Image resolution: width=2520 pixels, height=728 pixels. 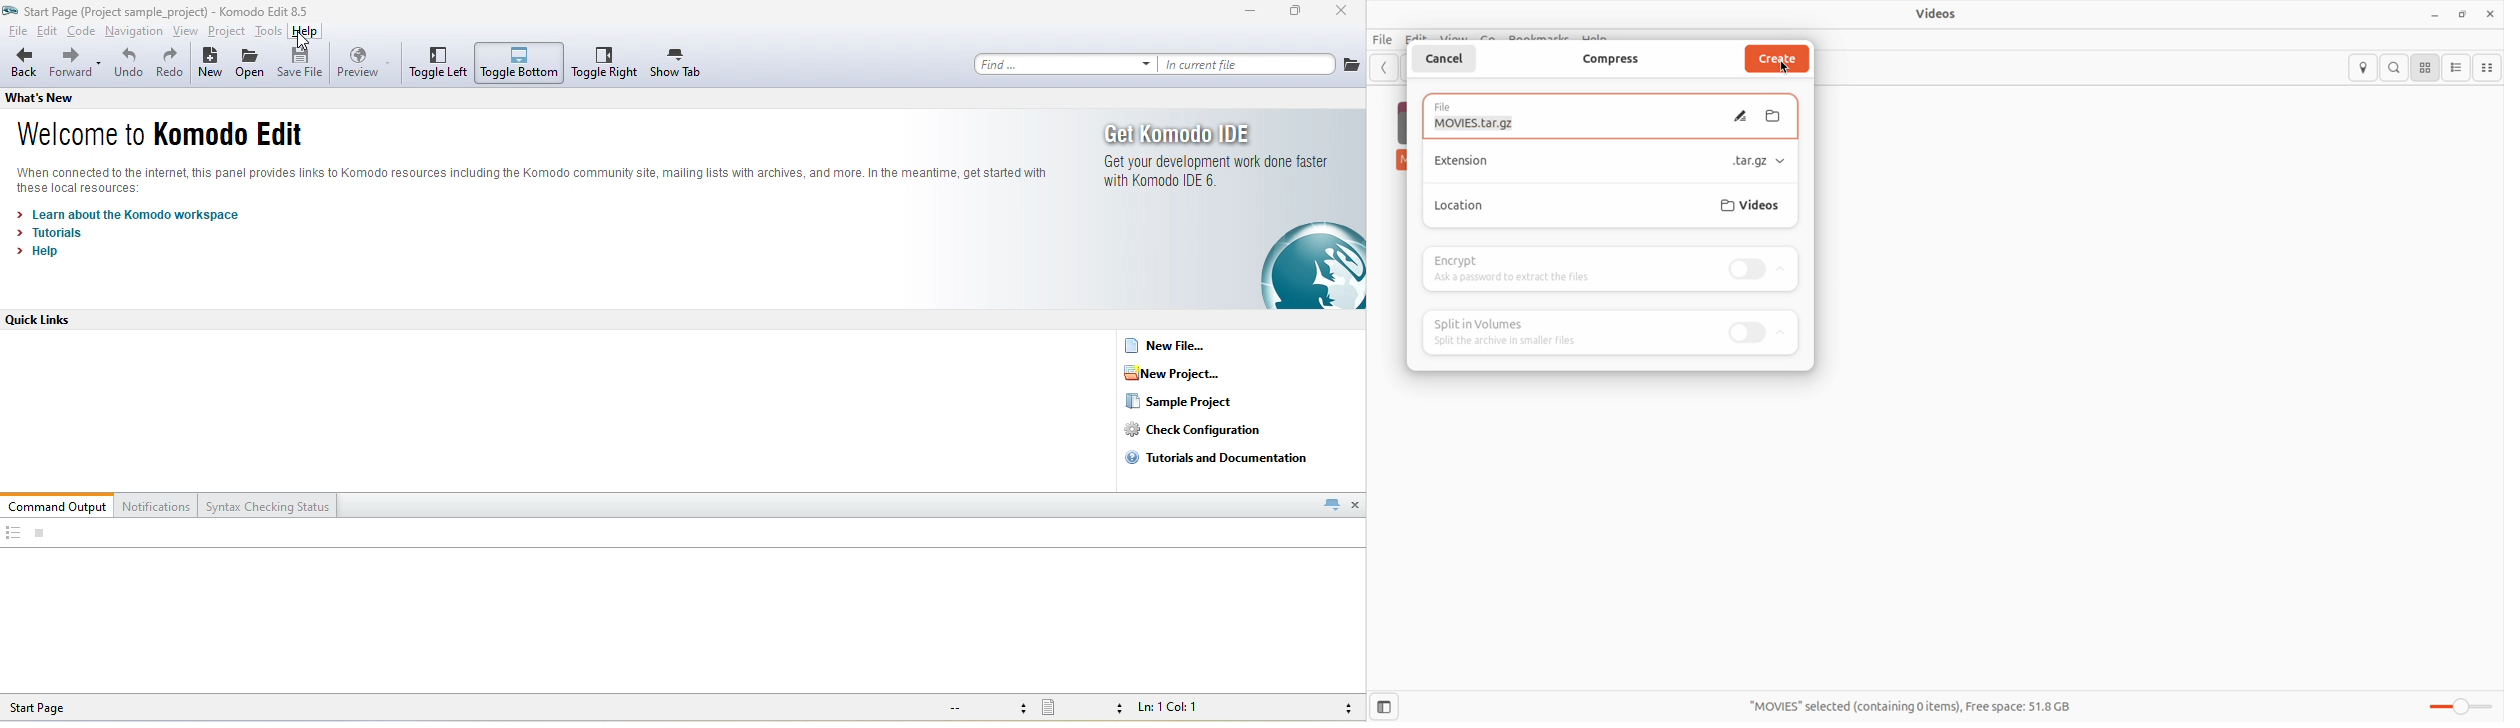 I want to click on show tab, so click(x=677, y=64).